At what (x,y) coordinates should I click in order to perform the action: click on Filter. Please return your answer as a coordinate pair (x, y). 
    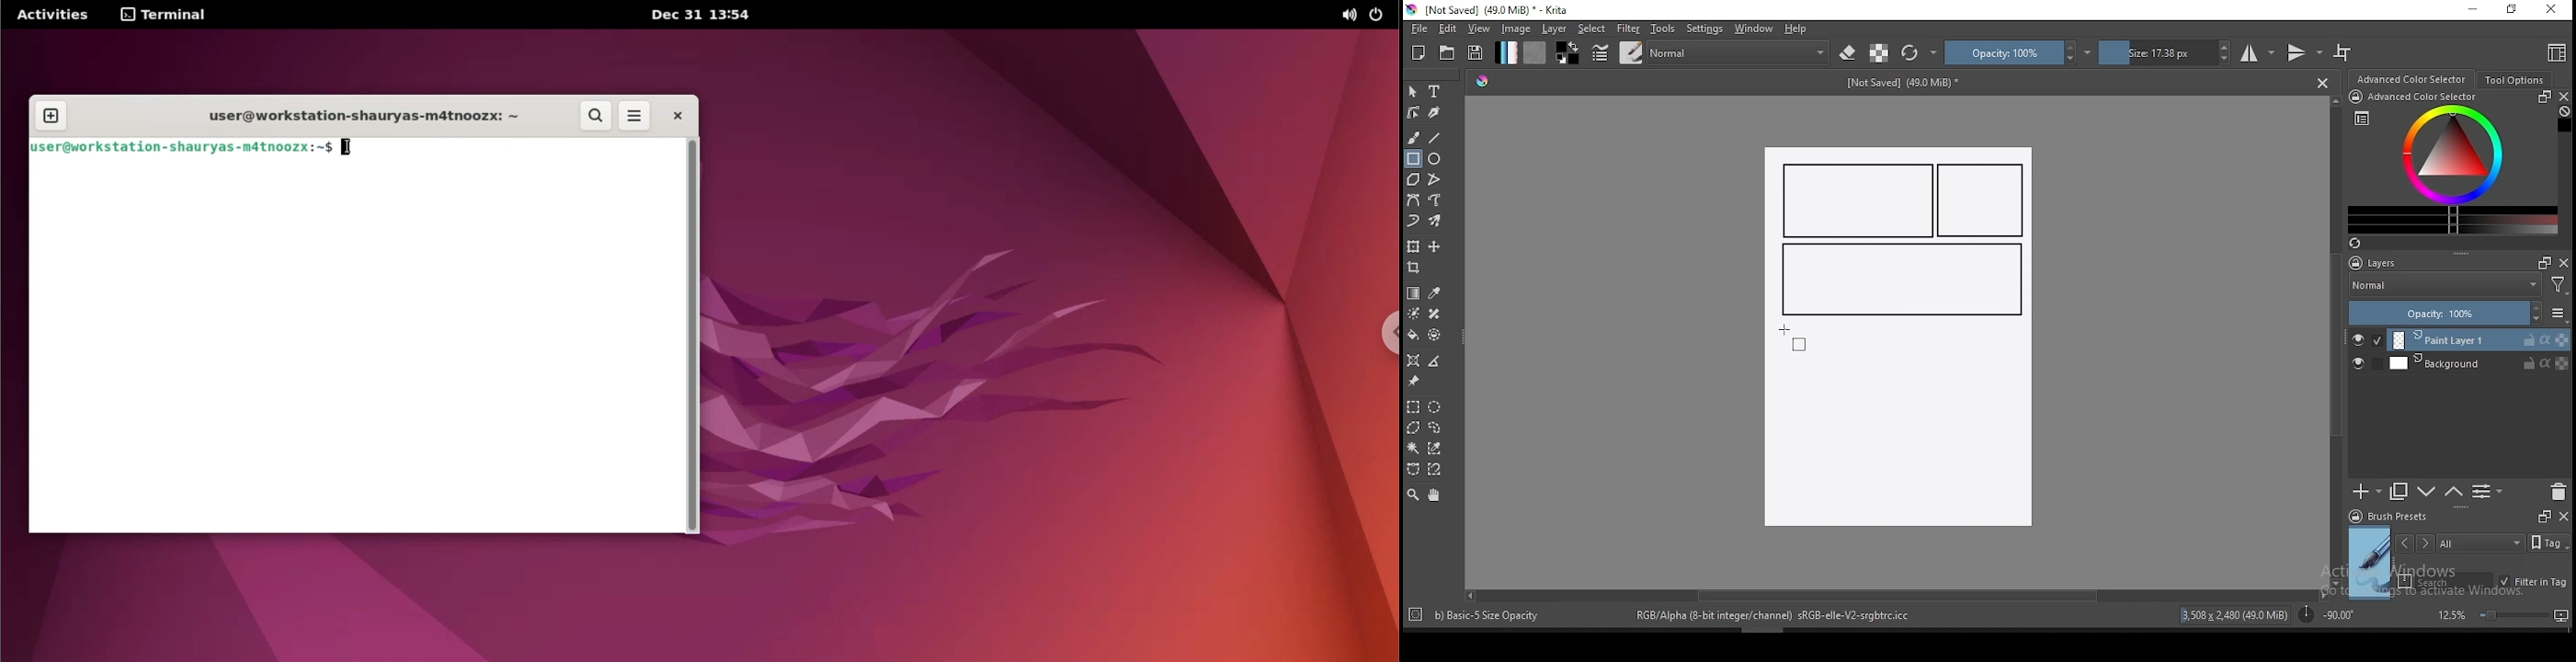
    Looking at the image, I should click on (2559, 288).